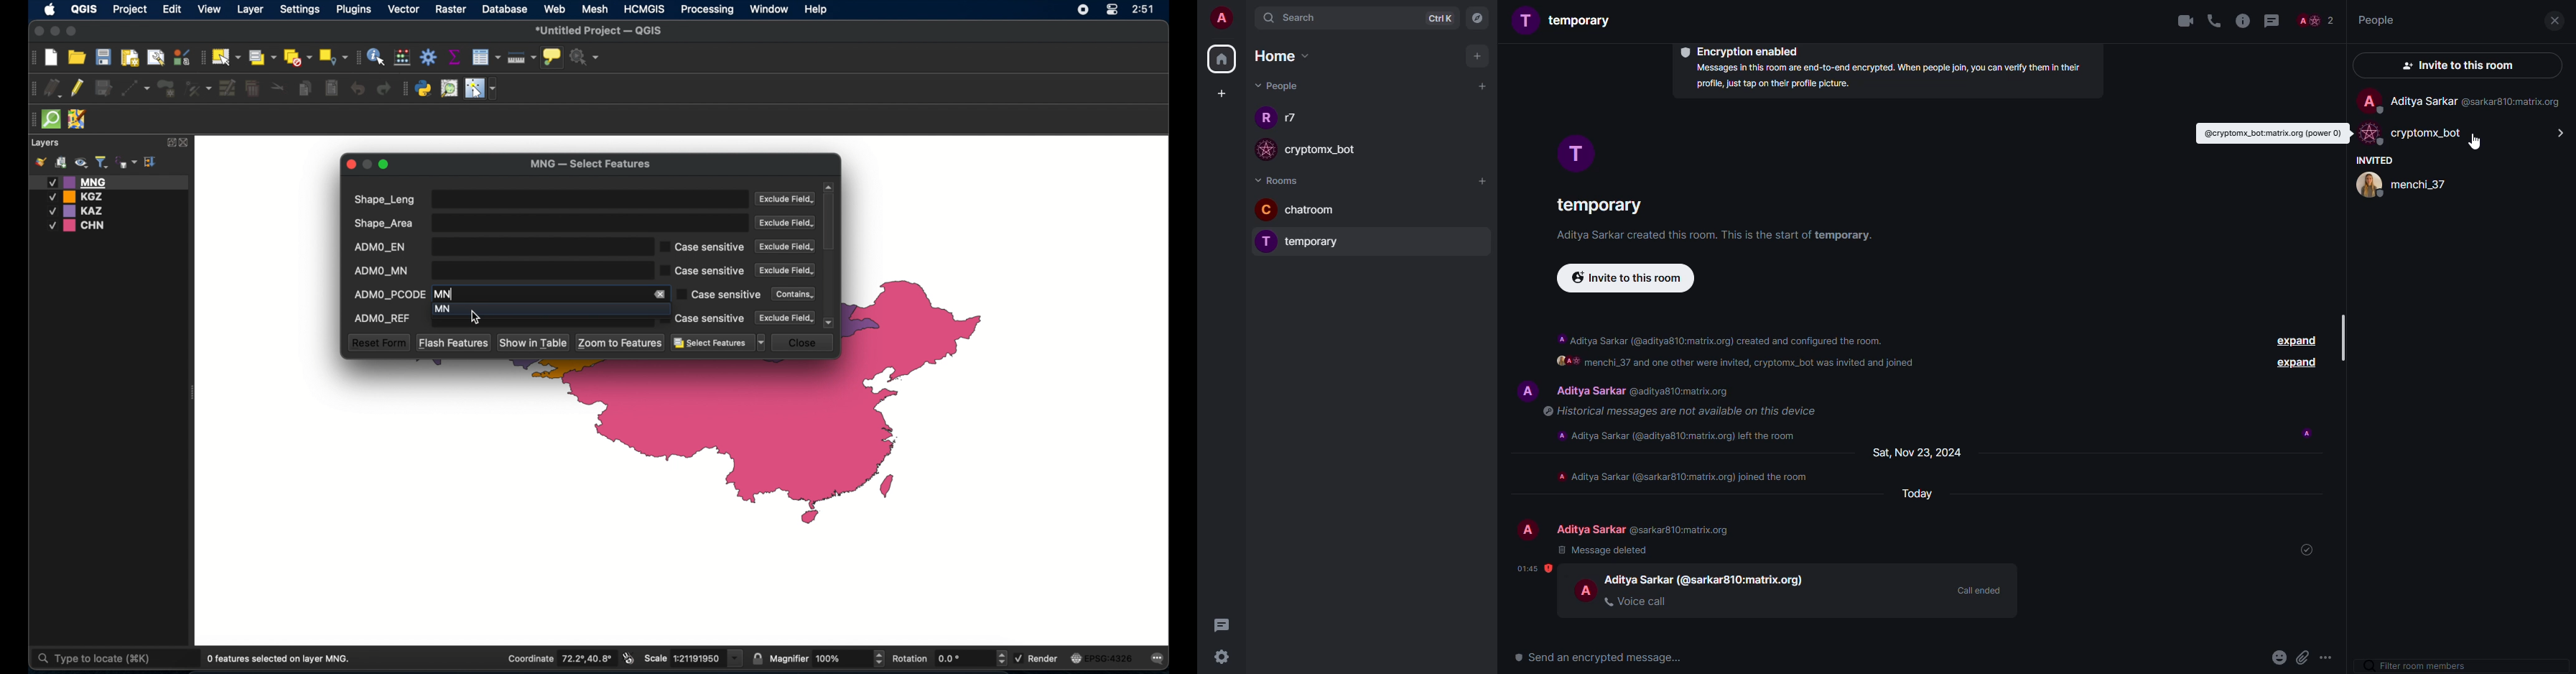 The width and height of the screenshot is (2576, 700). What do you see at coordinates (2557, 134) in the screenshot?
I see `expand` at bounding box center [2557, 134].